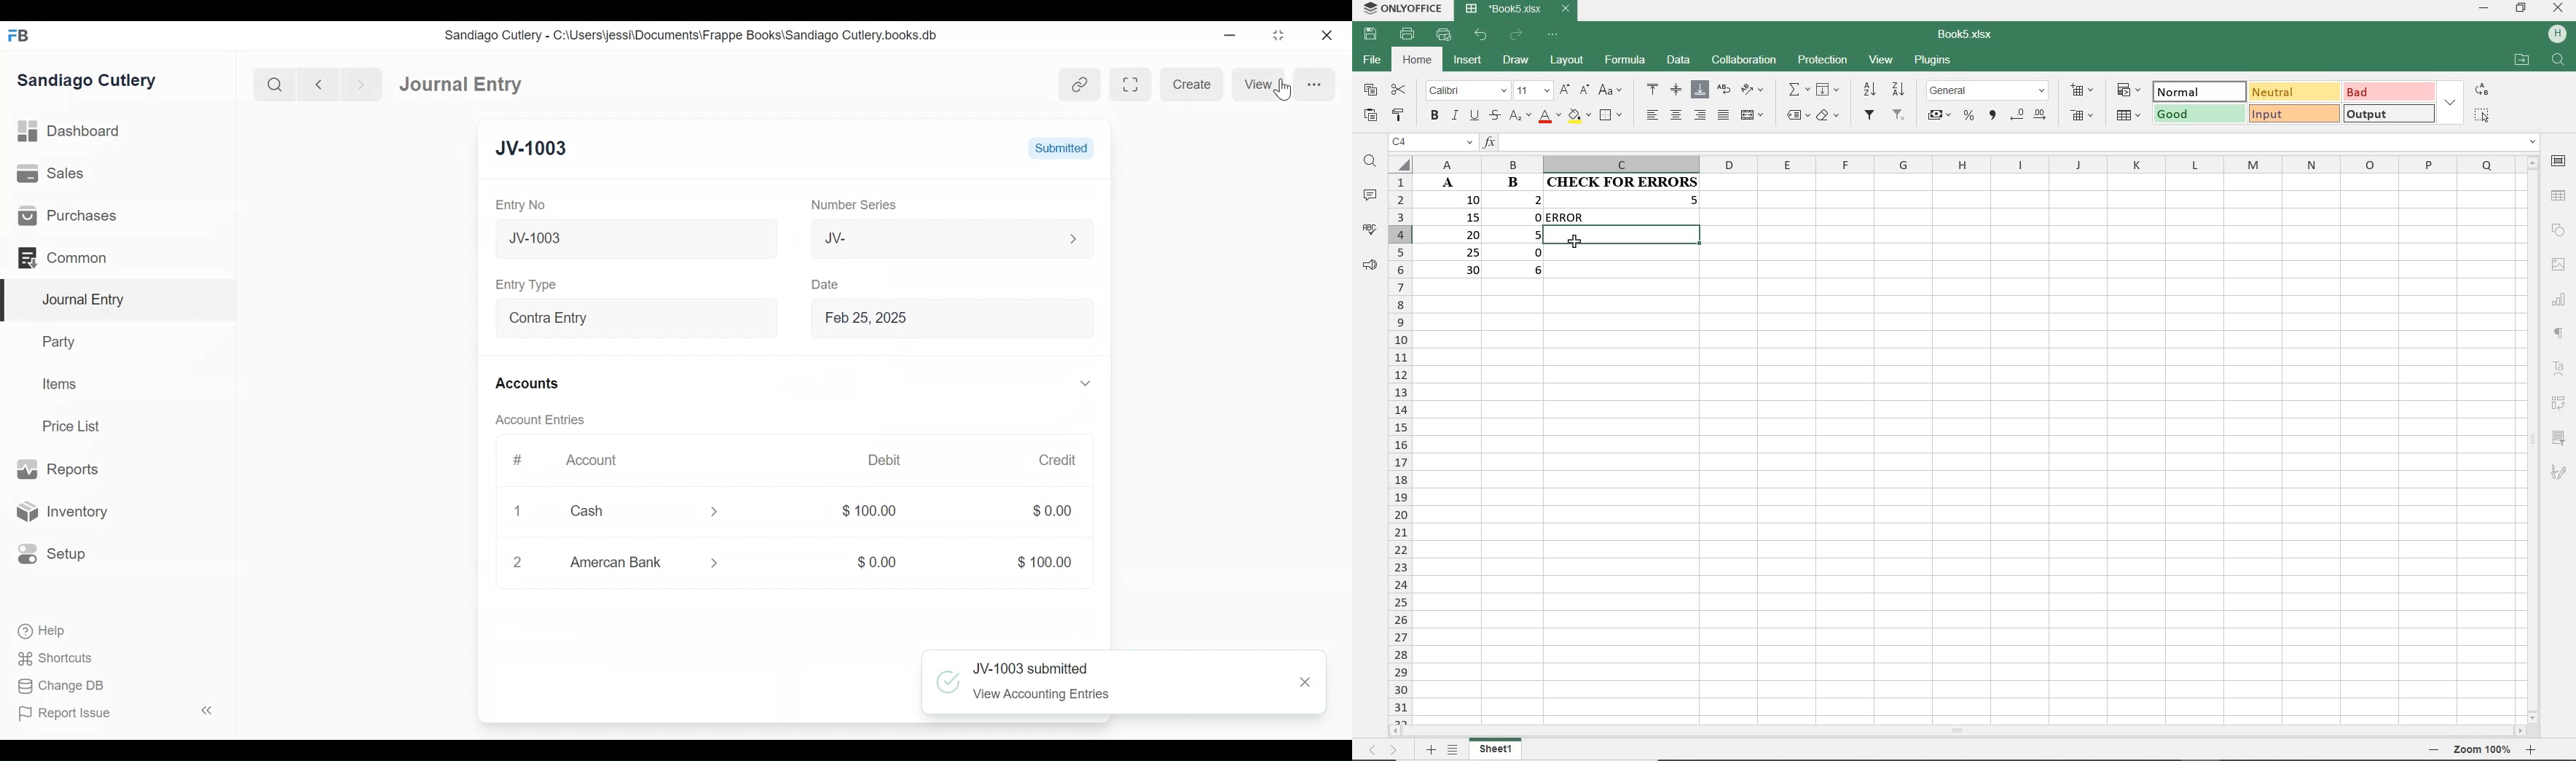 Image resolution: width=2576 pixels, height=784 pixels. I want to click on Shortcuts, so click(51, 658).